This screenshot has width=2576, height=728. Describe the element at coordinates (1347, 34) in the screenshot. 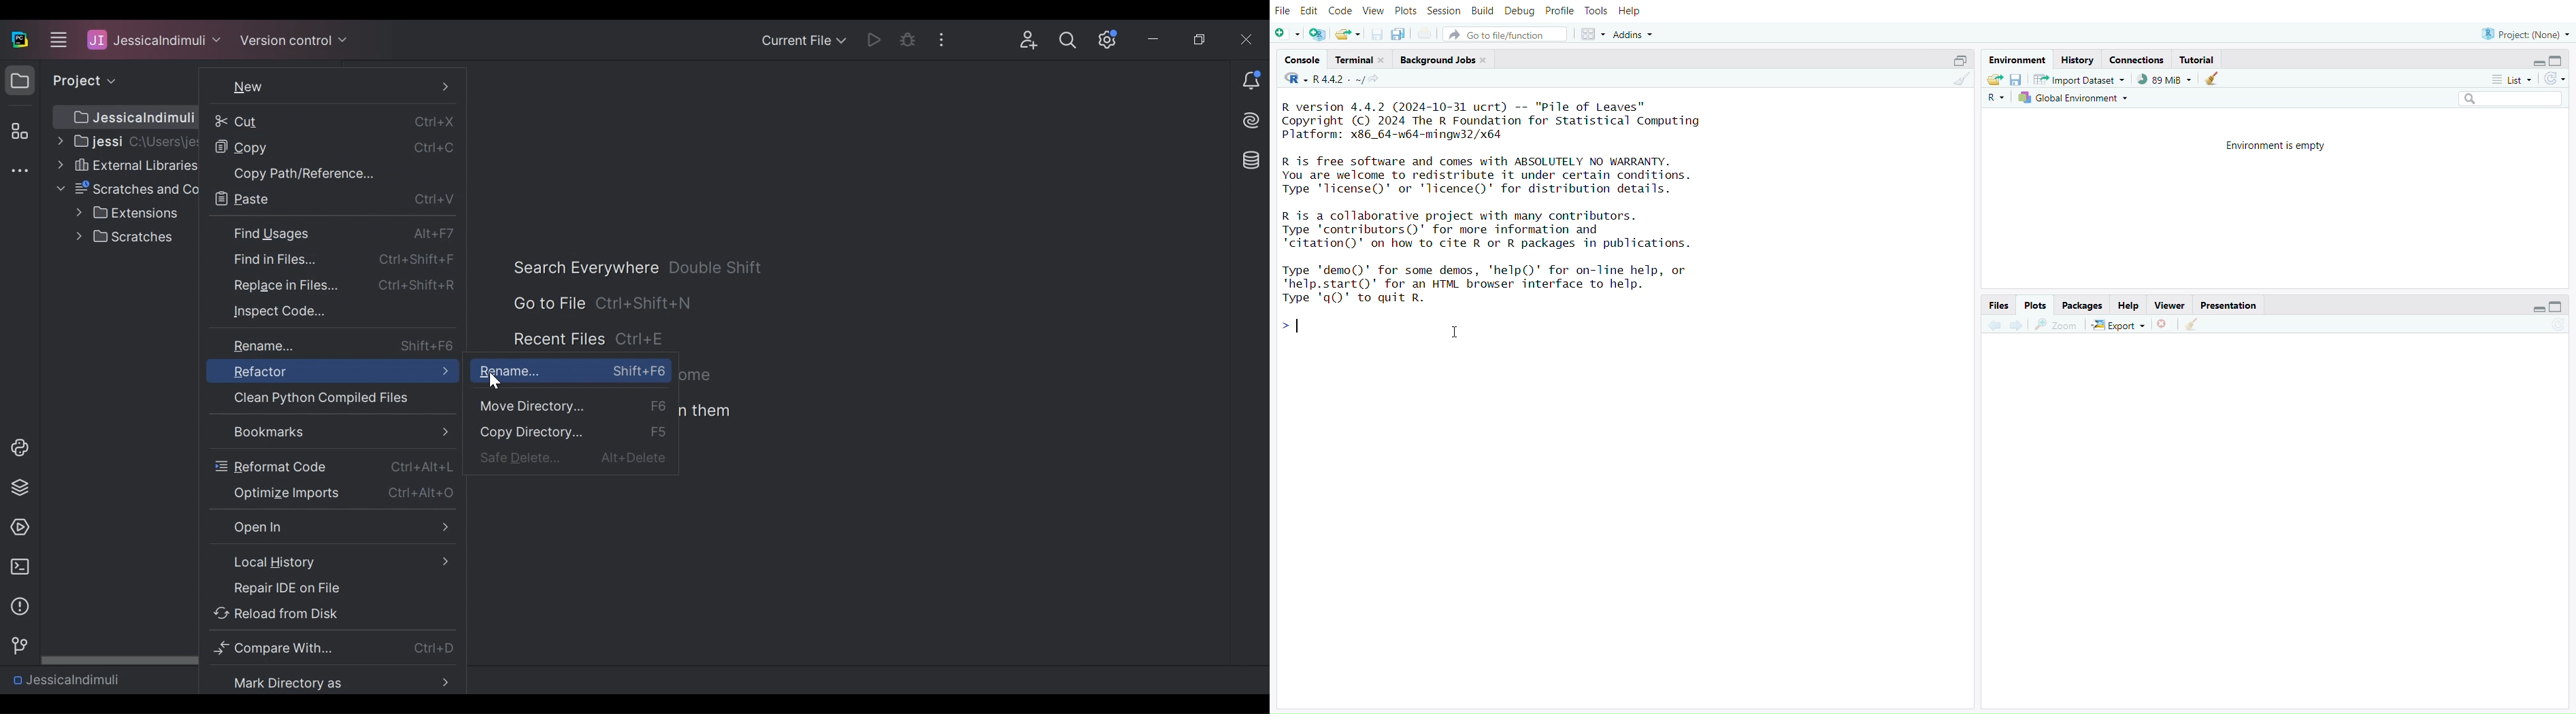

I see `Open an existing file (Ctrl + O)` at that location.